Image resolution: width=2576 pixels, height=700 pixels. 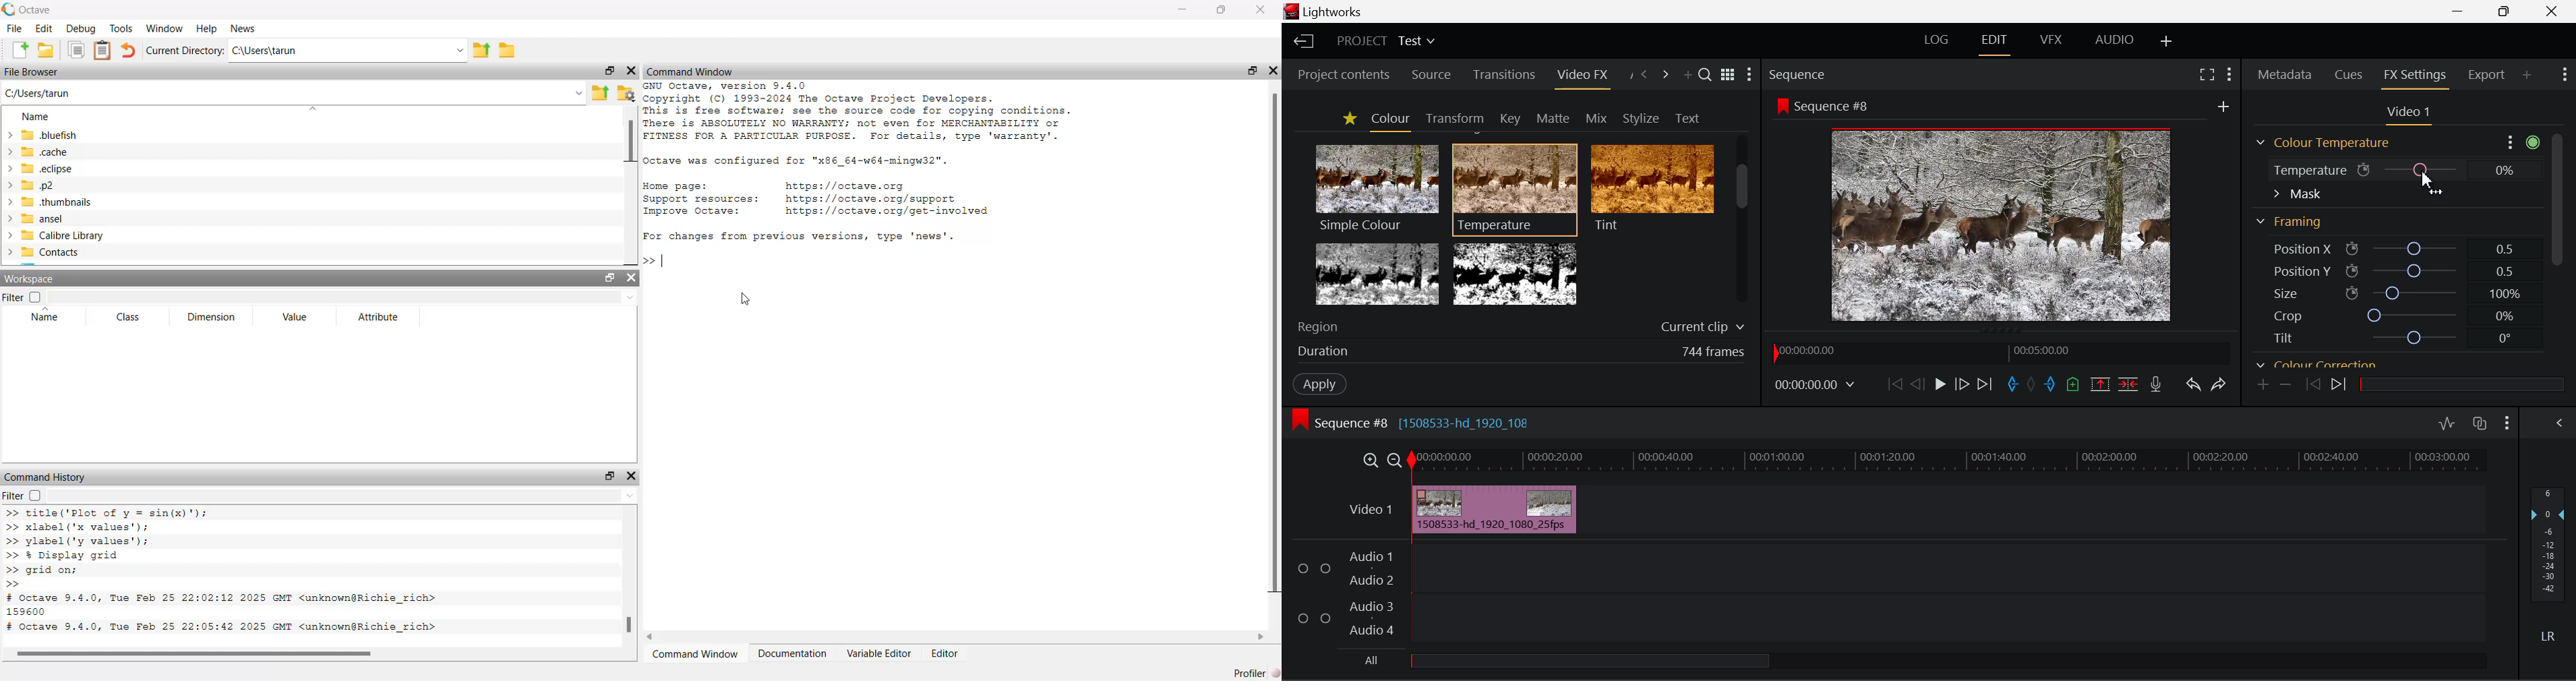 I want to click on Show Settings, so click(x=2521, y=142).